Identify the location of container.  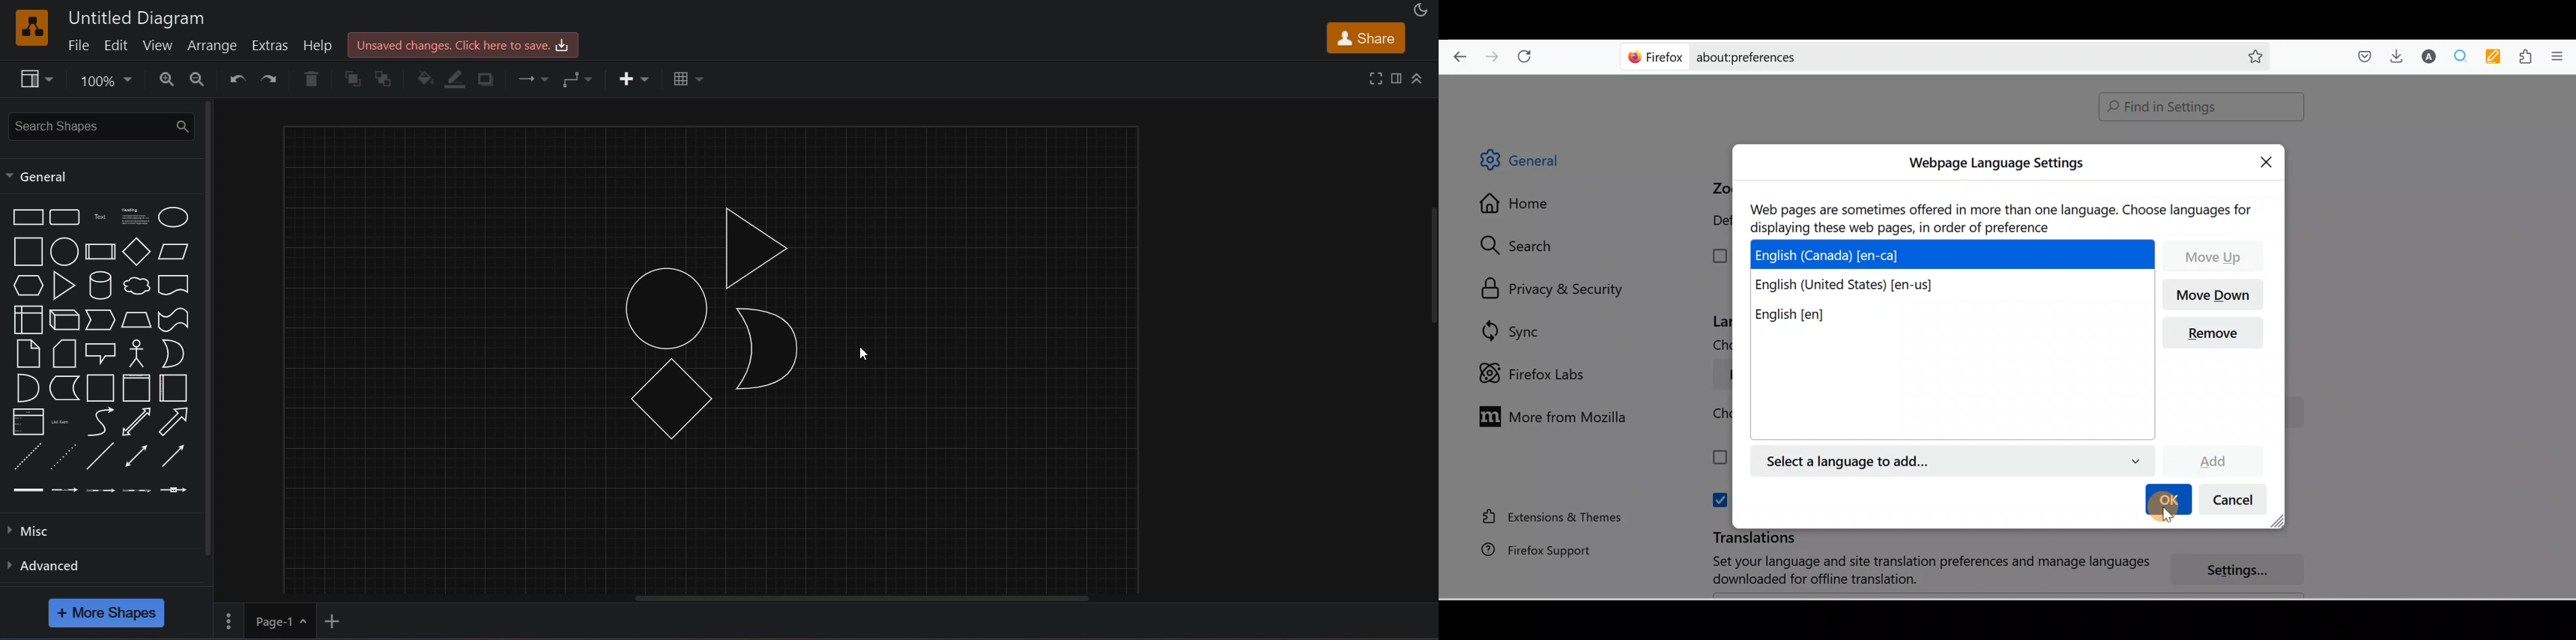
(98, 387).